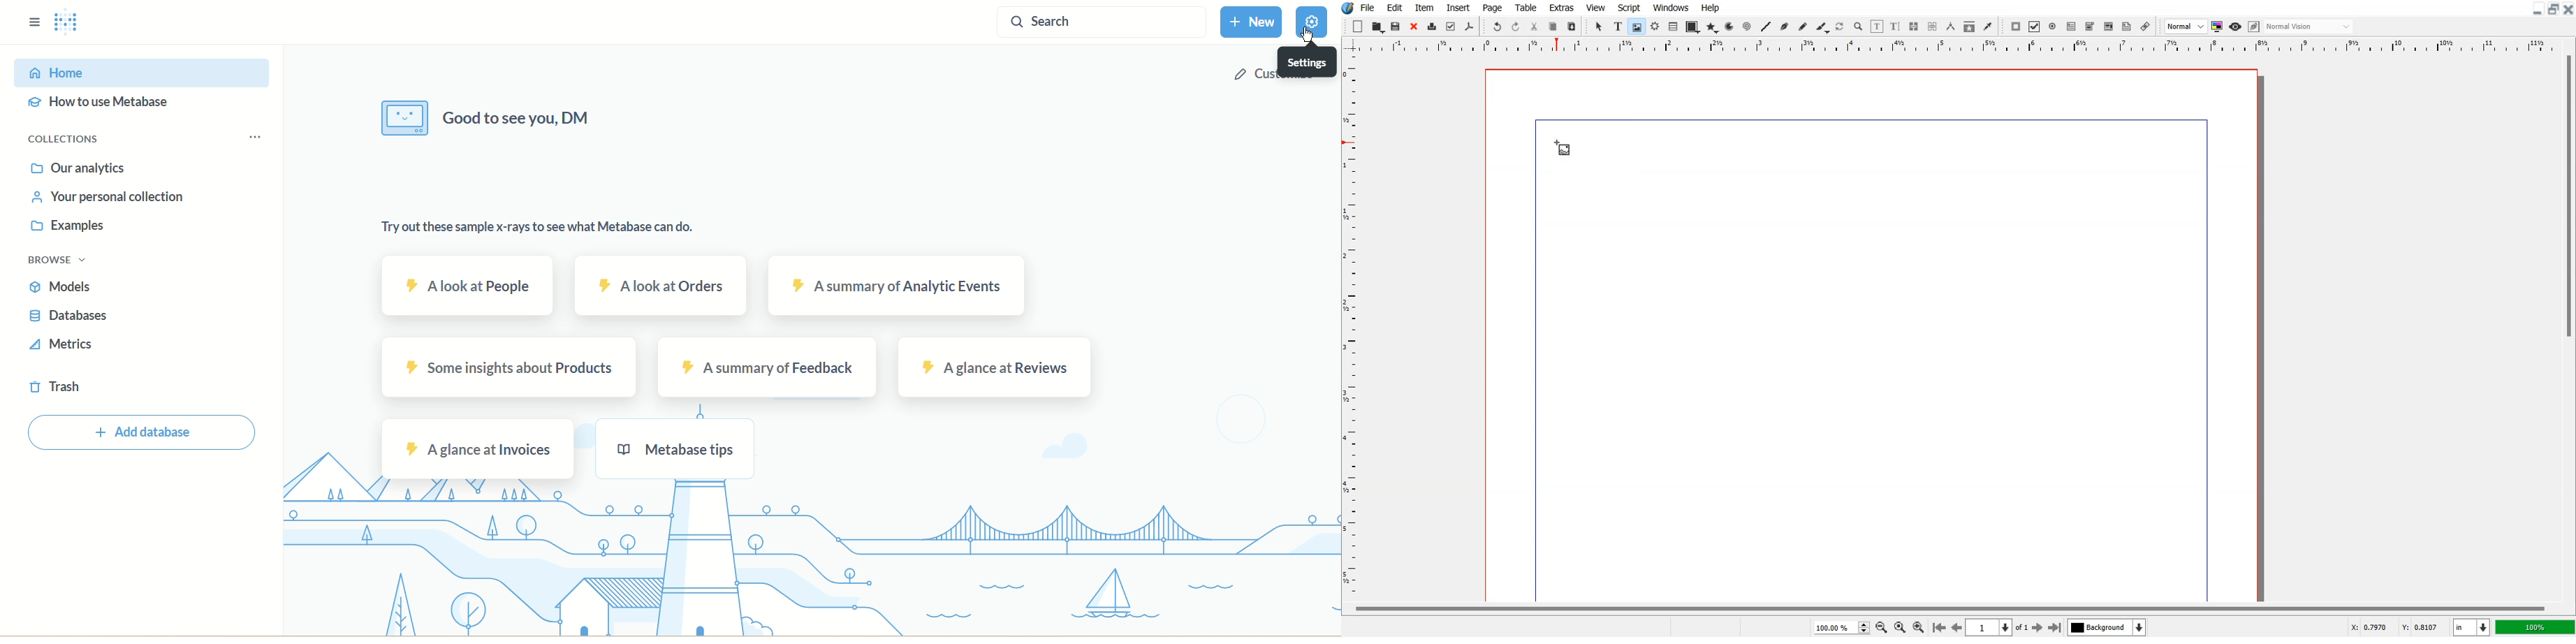 This screenshot has width=2576, height=644. What do you see at coordinates (2055, 627) in the screenshot?
I see `Go to last Page` at bounding box center [2055, 627].